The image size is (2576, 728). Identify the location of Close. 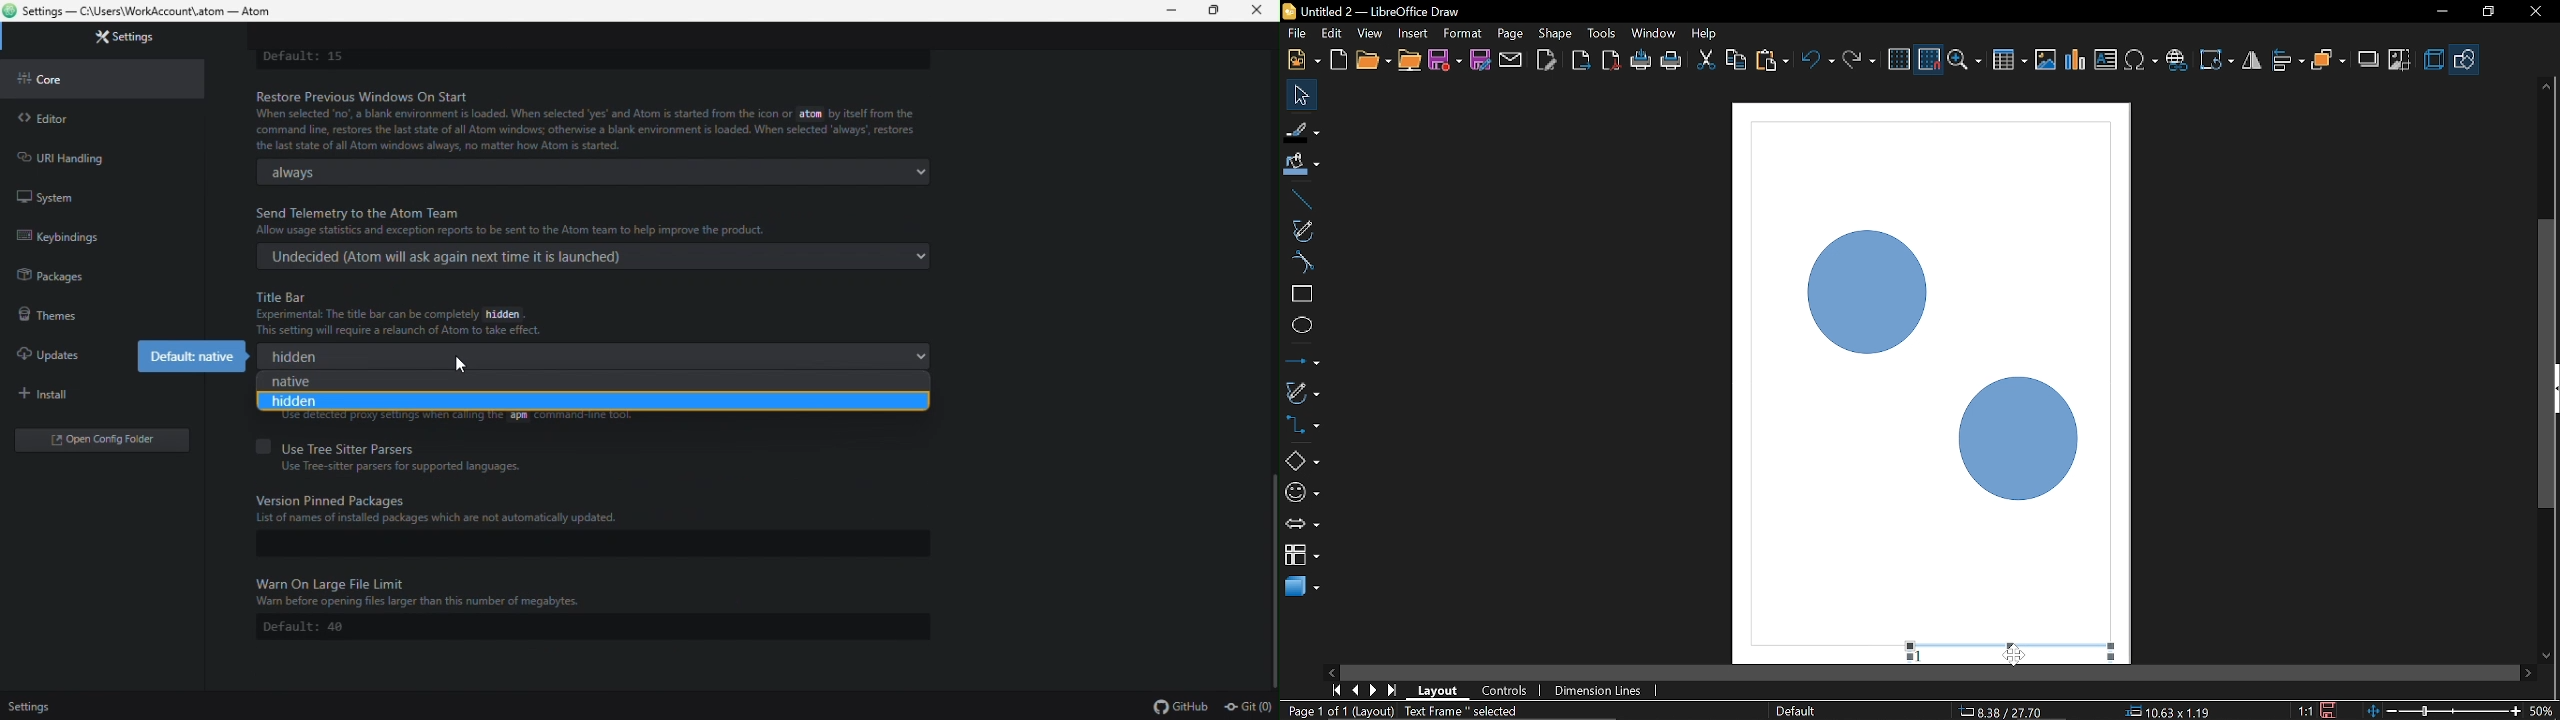
(1257, 13).